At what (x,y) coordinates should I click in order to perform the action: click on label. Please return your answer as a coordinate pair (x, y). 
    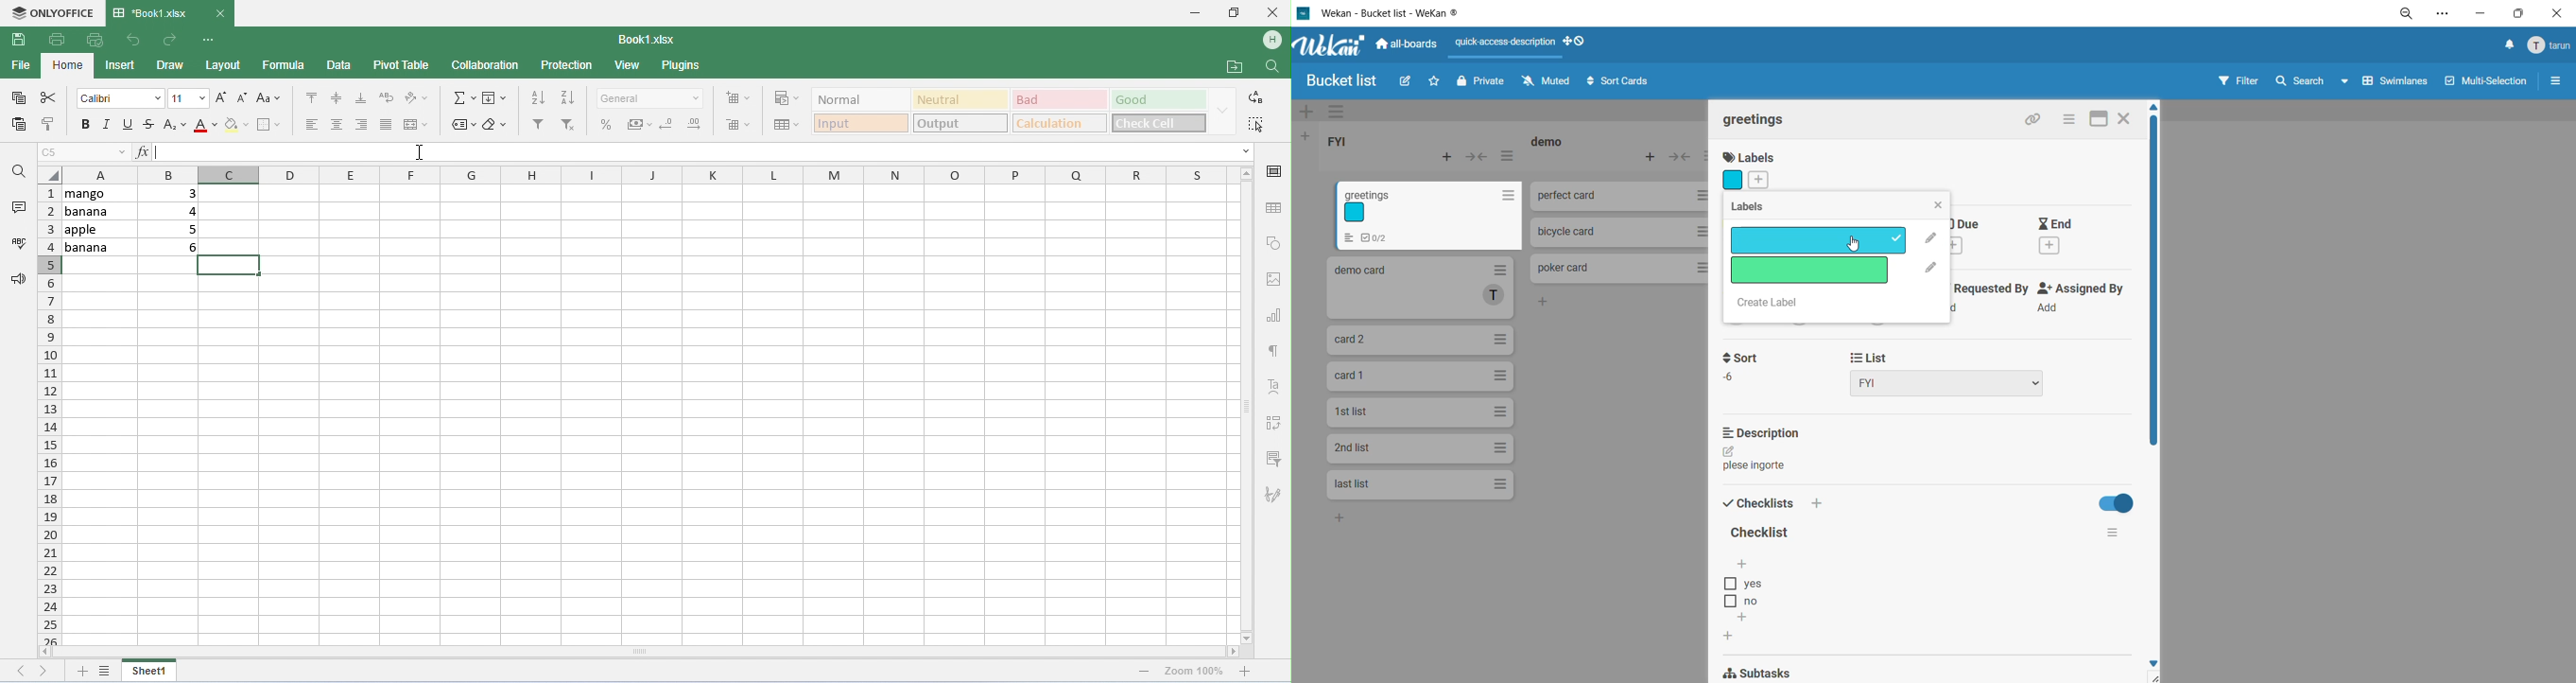
    Looking at the image, I should click on (1813, 271).